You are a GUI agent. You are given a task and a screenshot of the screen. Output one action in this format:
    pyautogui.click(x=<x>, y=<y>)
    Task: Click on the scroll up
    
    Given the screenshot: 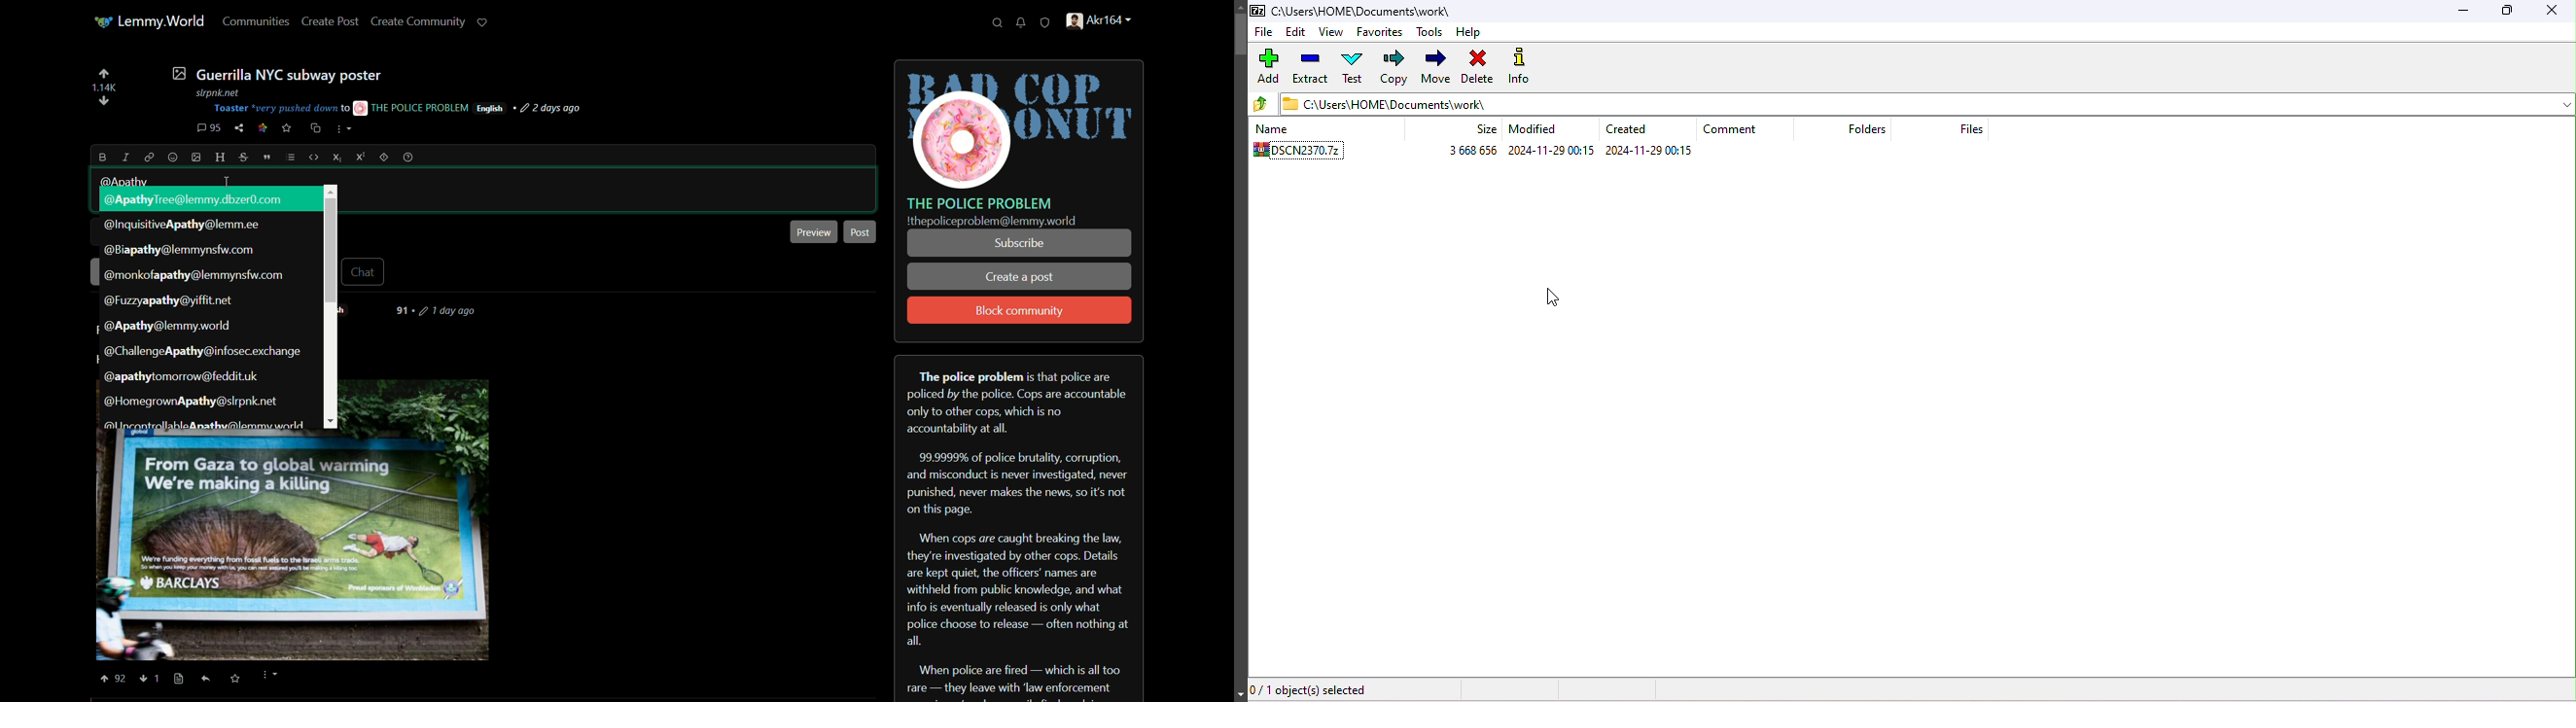 What is the action you would take?
    pyautogui.click(x=1236, y=8)
    